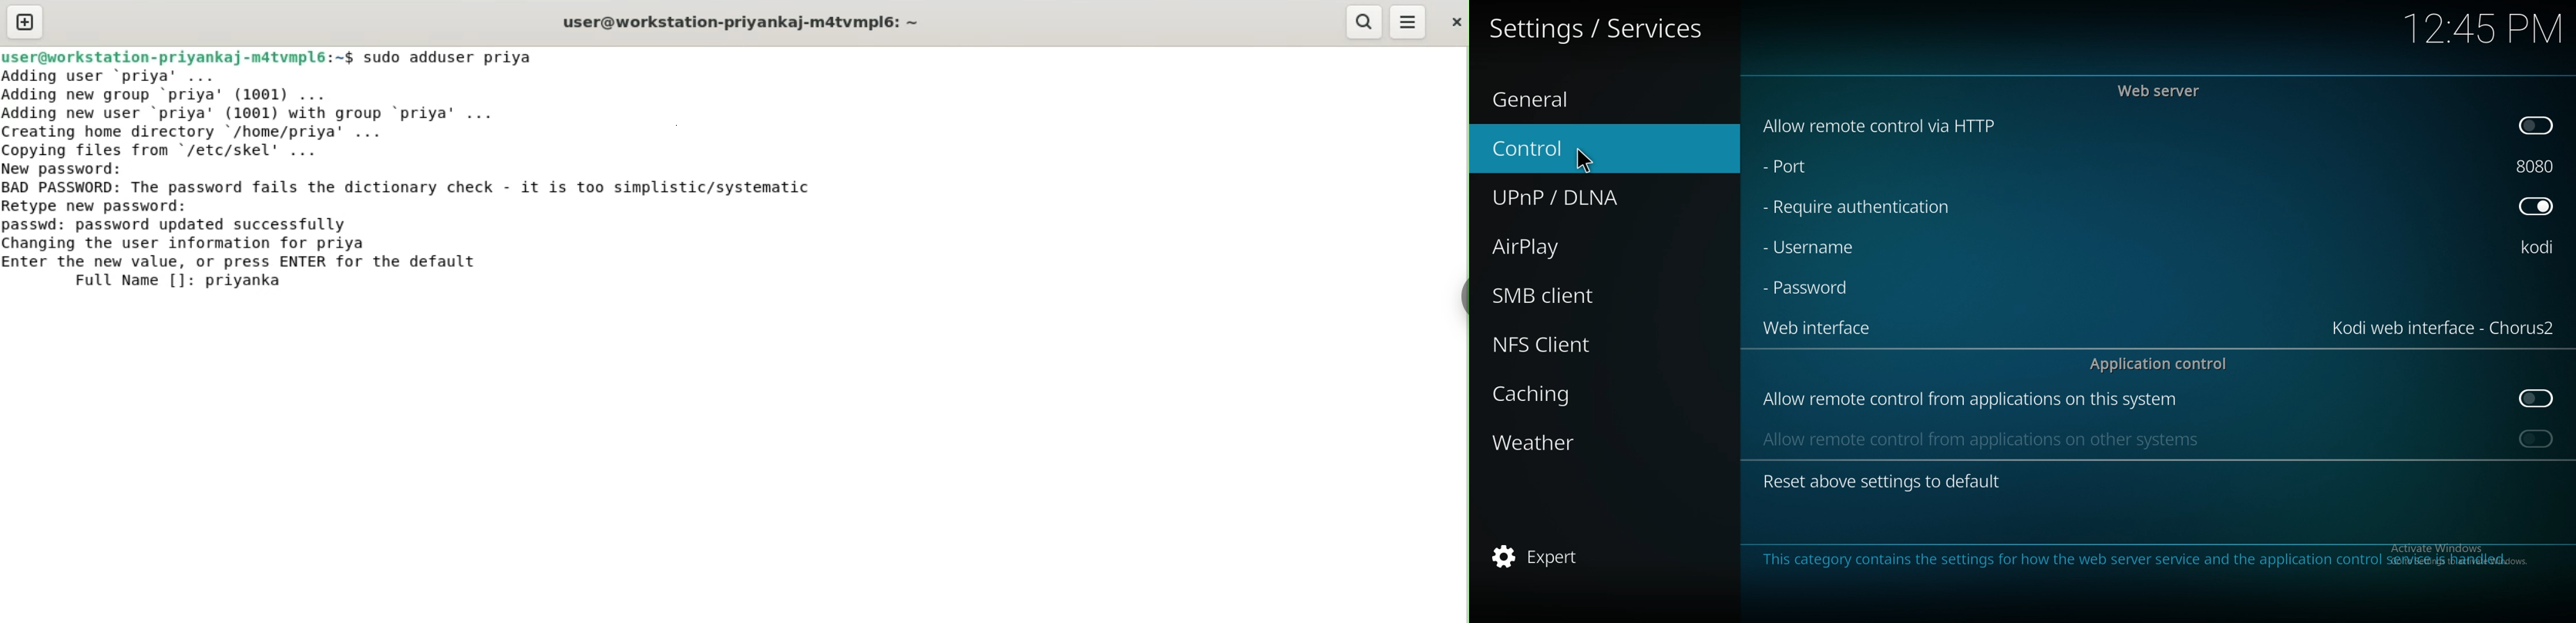 Image resolution: width=2576 pixels, height=644 pixels. I want to click on close, so click(1454, 18).